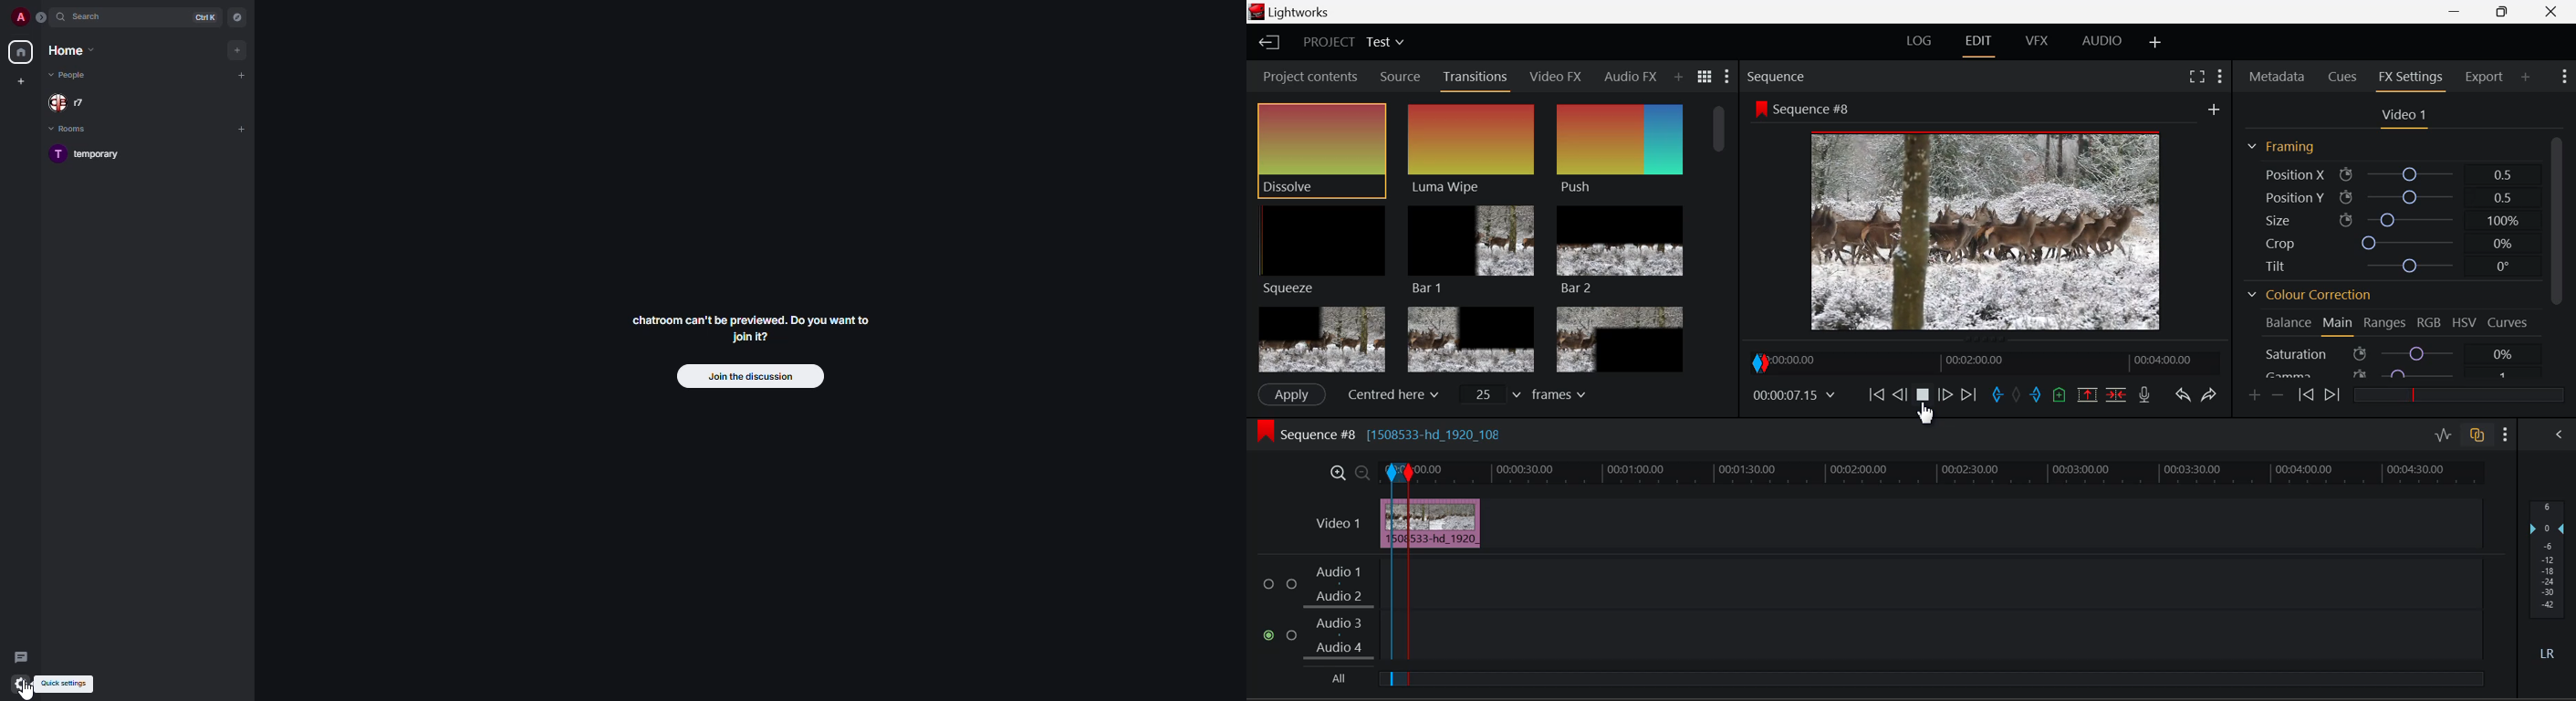  Describe the element at coordinates (1986, 216) in the screenshot. I see `Sequence #8 Preview Screen` at that location.